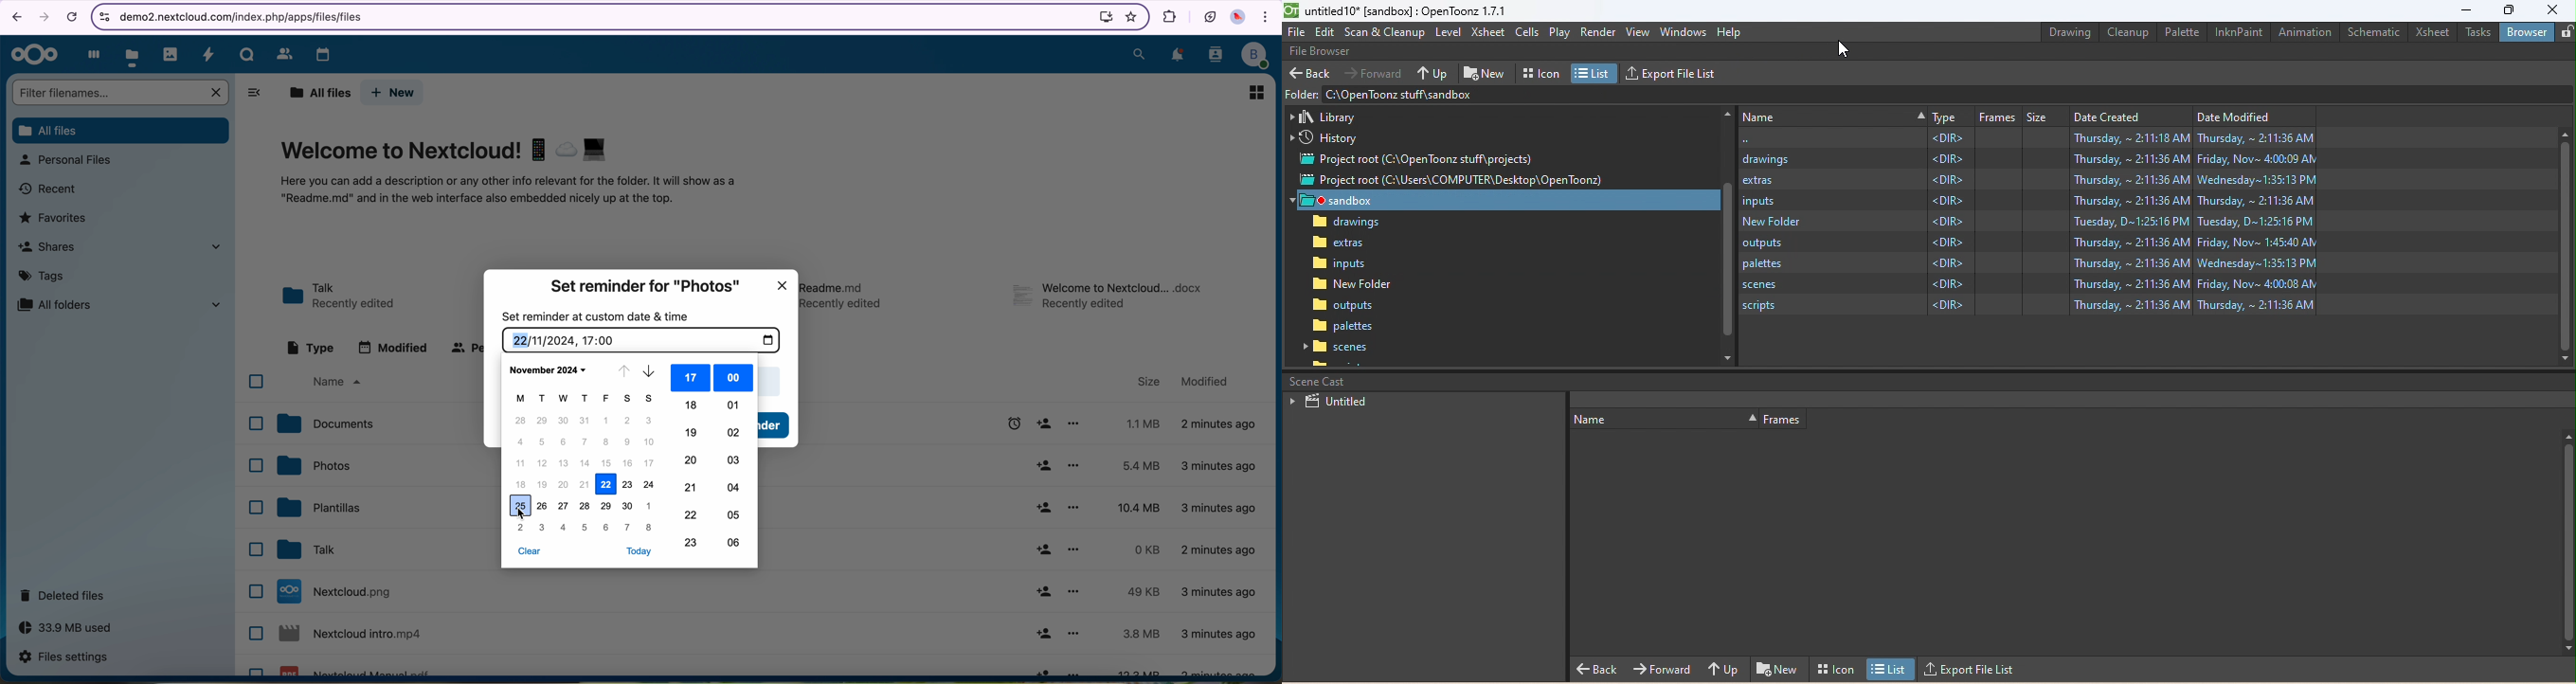  What do you see at coordinates (43, 18) in the screenshot?
I see `navigate foward` at bounding box center [43, 18].